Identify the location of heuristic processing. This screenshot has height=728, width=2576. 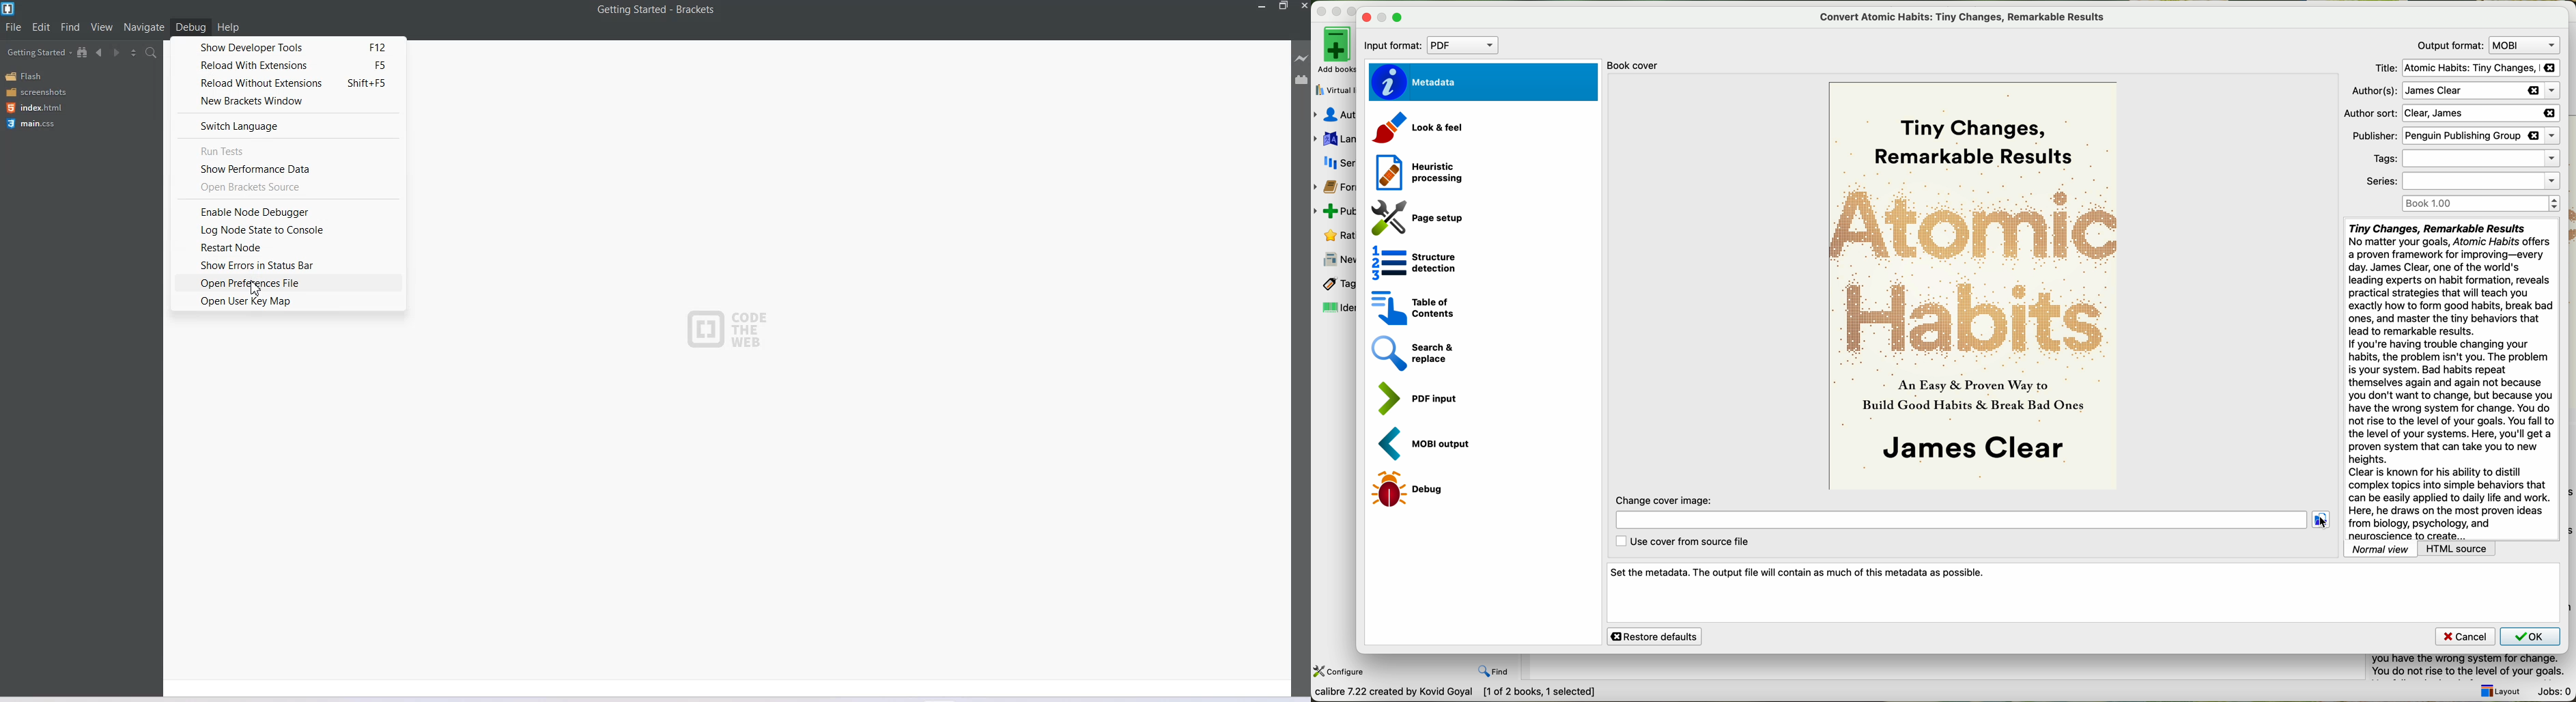
(1418, 172).